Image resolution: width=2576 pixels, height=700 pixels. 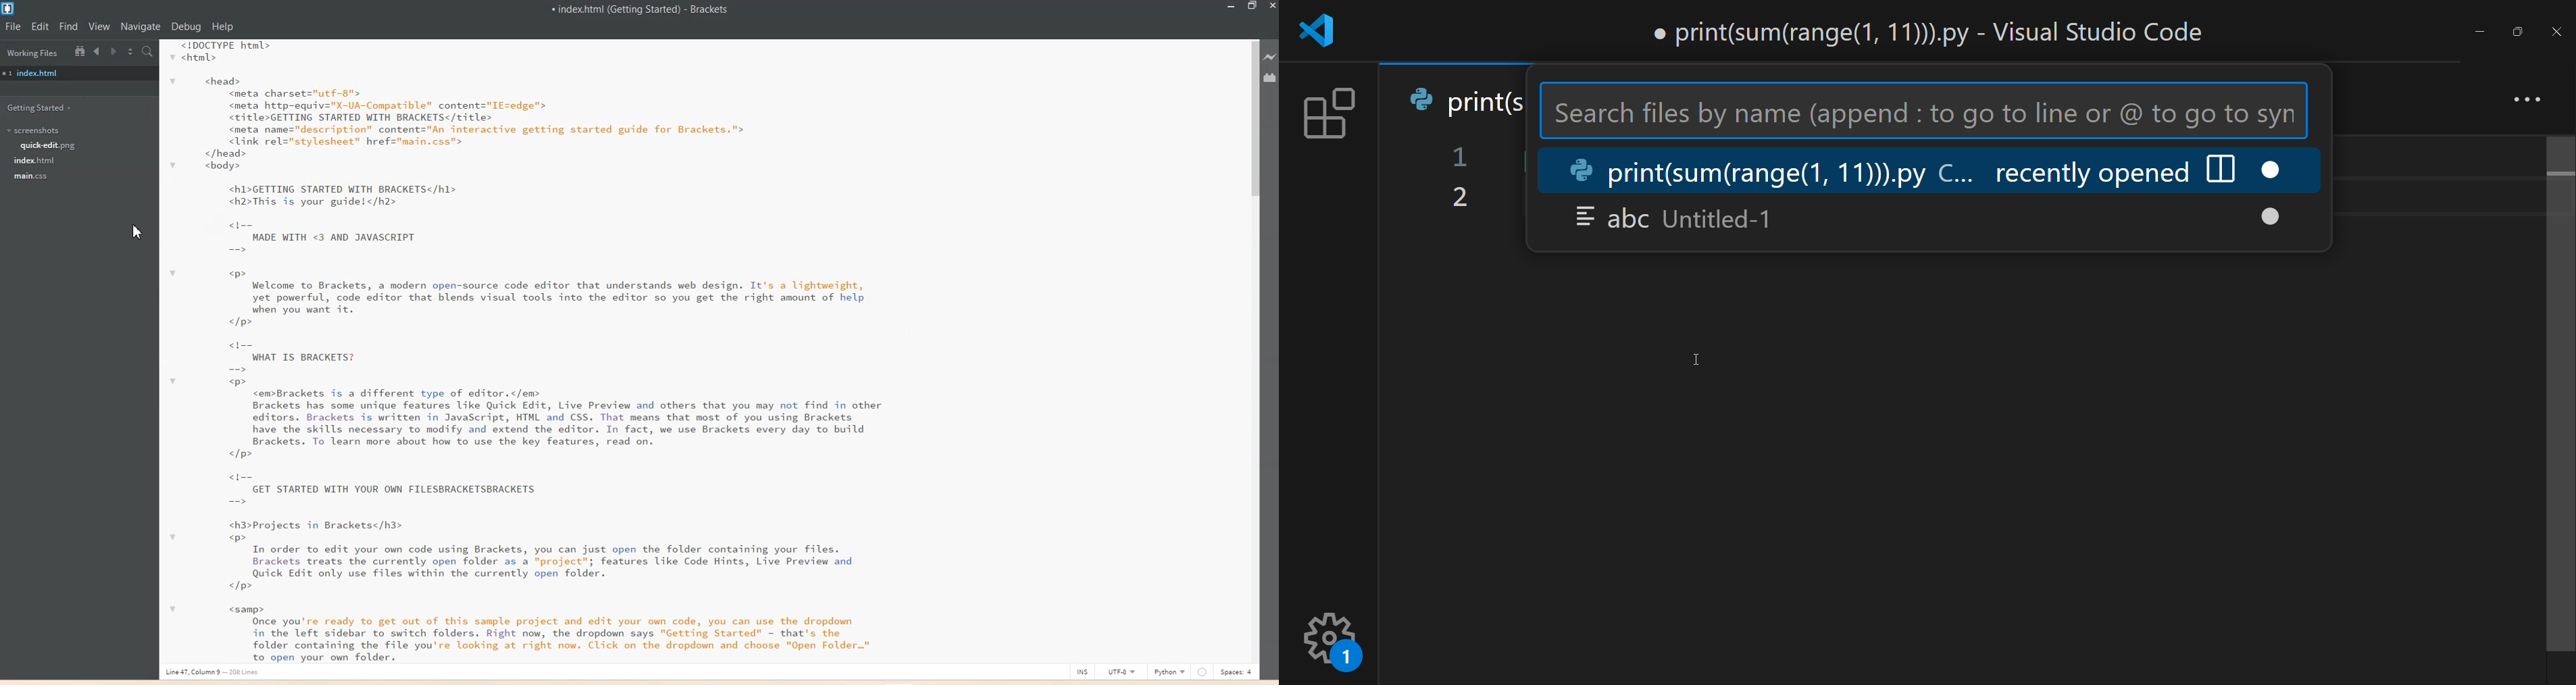 I want to click on Logo, so click(x=9, y=9).